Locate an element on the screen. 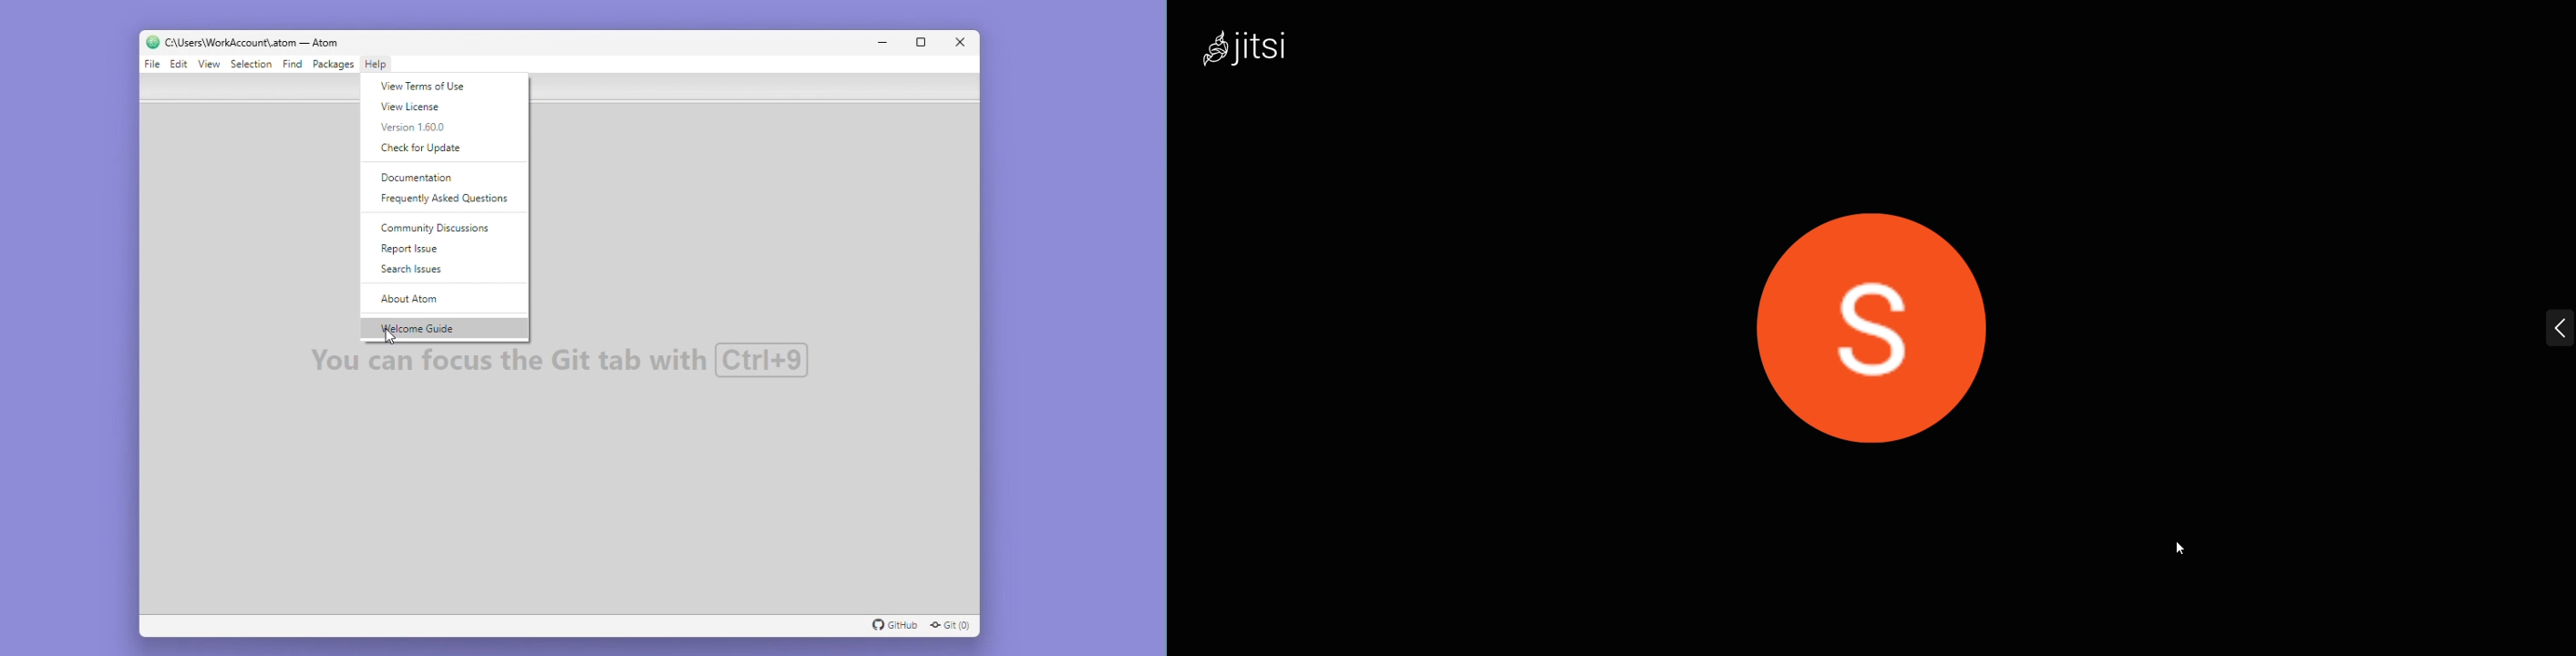  Edit is located at coordinates (178, 65).